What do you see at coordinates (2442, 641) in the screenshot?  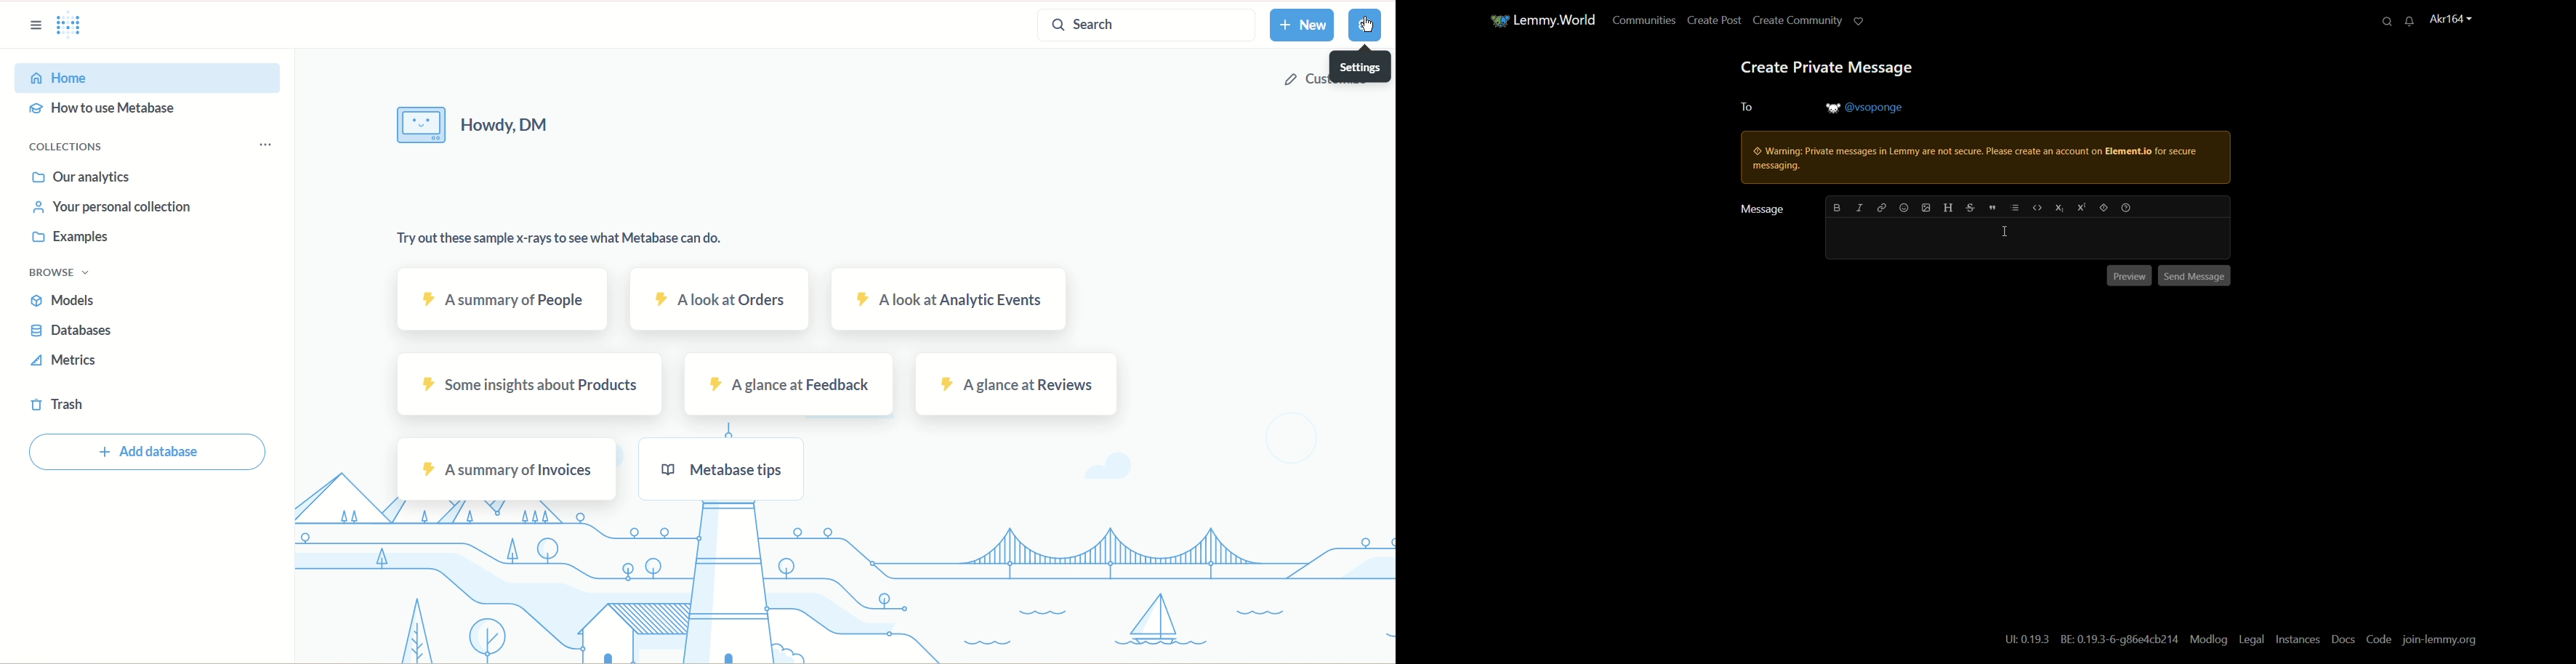 I see `join-lemmy.org` at bounding box center [2442, 641].